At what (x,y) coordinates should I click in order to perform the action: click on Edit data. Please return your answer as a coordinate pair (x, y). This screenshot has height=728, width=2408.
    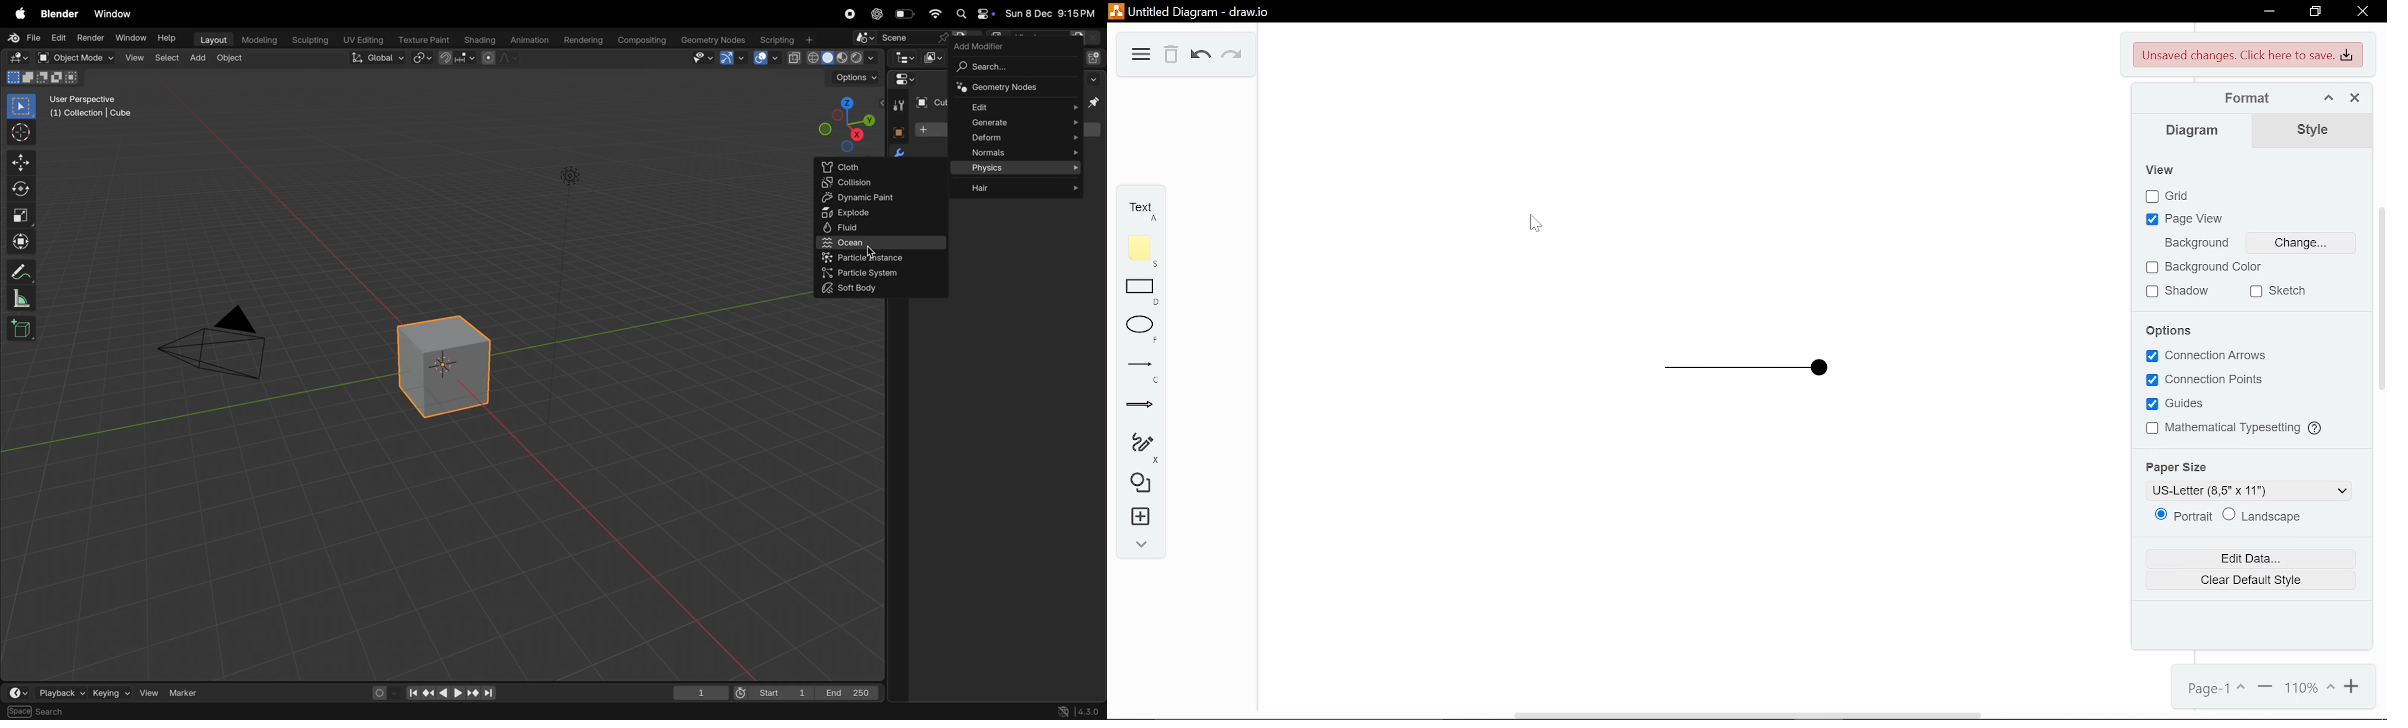
    Looking at the image, I should click on (2239, 556).